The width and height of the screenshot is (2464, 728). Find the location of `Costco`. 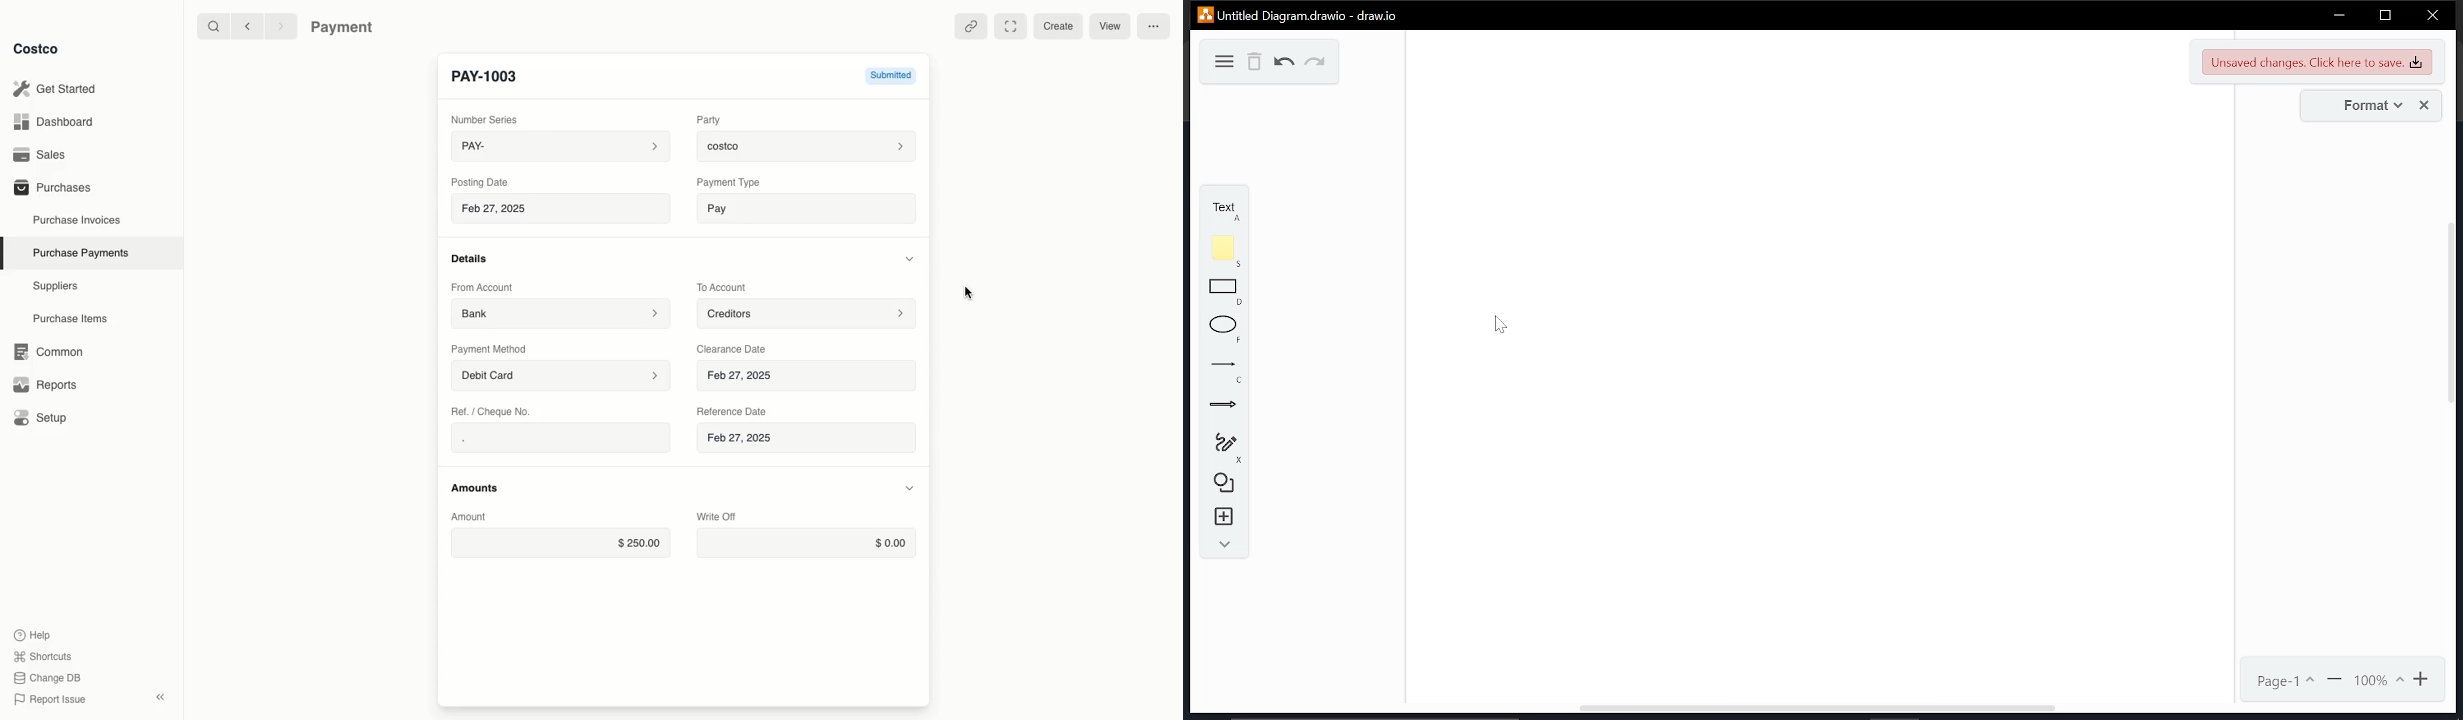

Costco is located at coordinates (35, 48).